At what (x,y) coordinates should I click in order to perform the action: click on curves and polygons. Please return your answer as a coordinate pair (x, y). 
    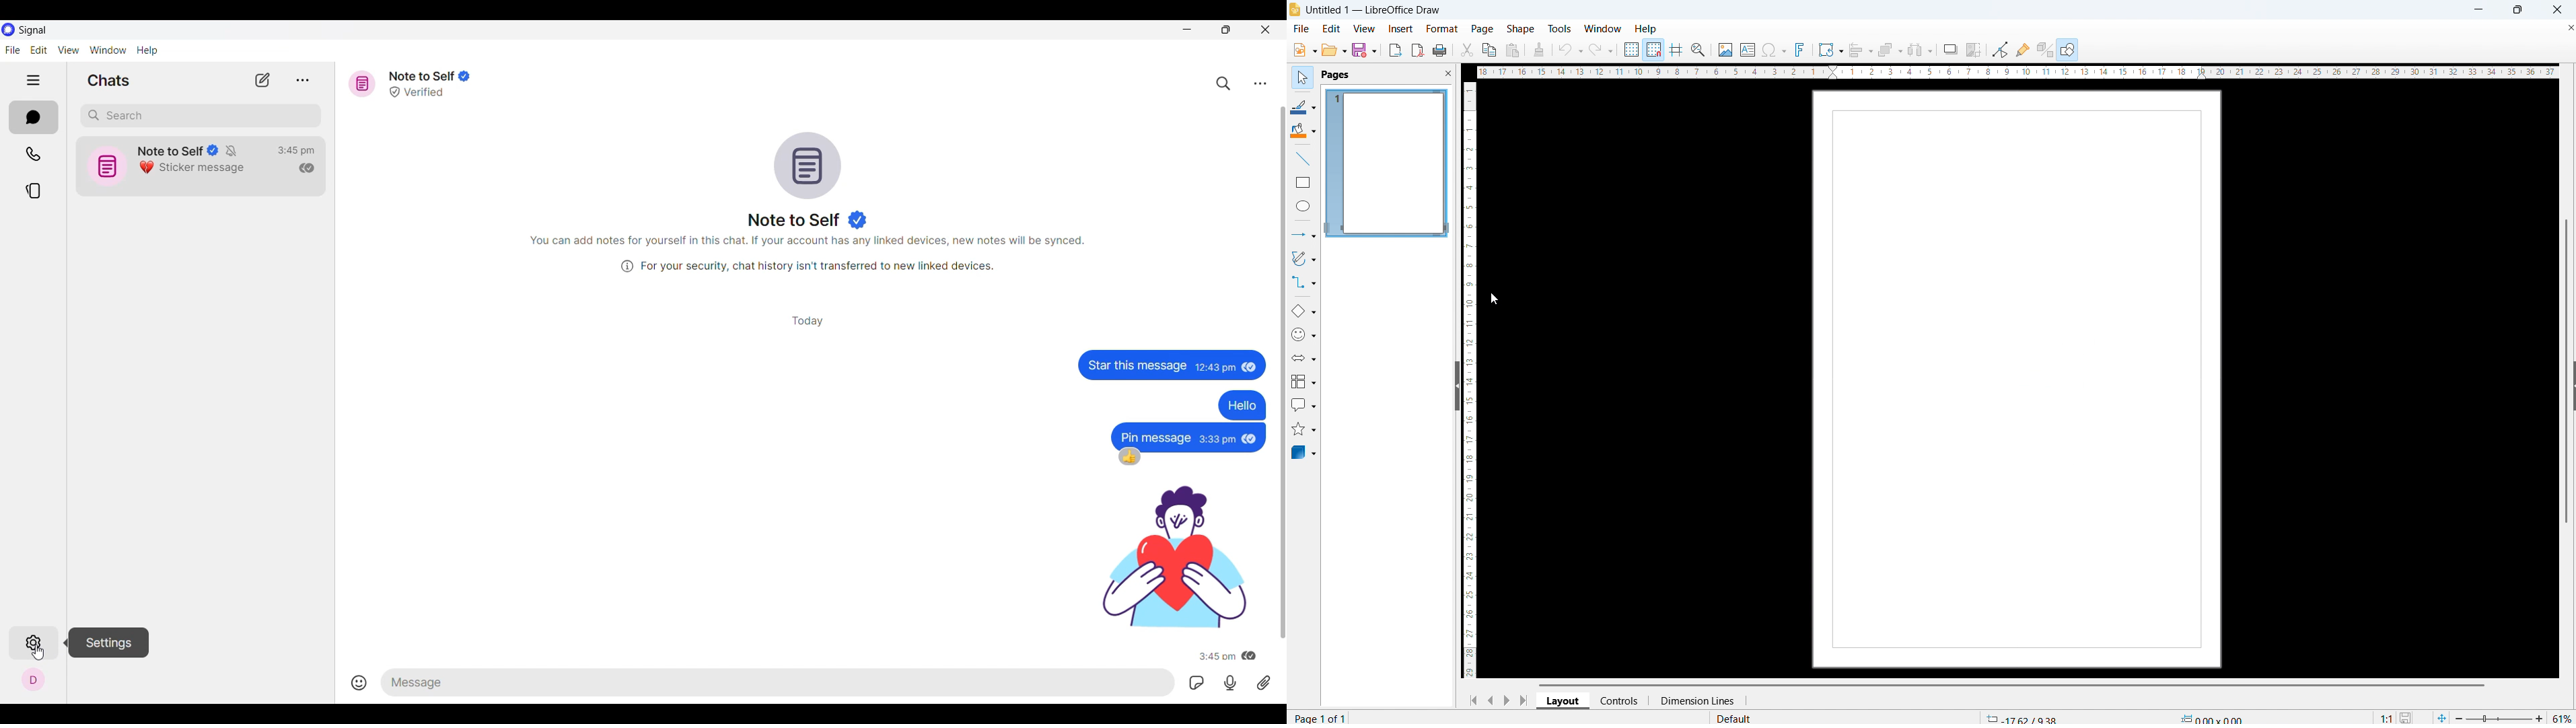
    Looking at the image, I should click on (1303, 259).